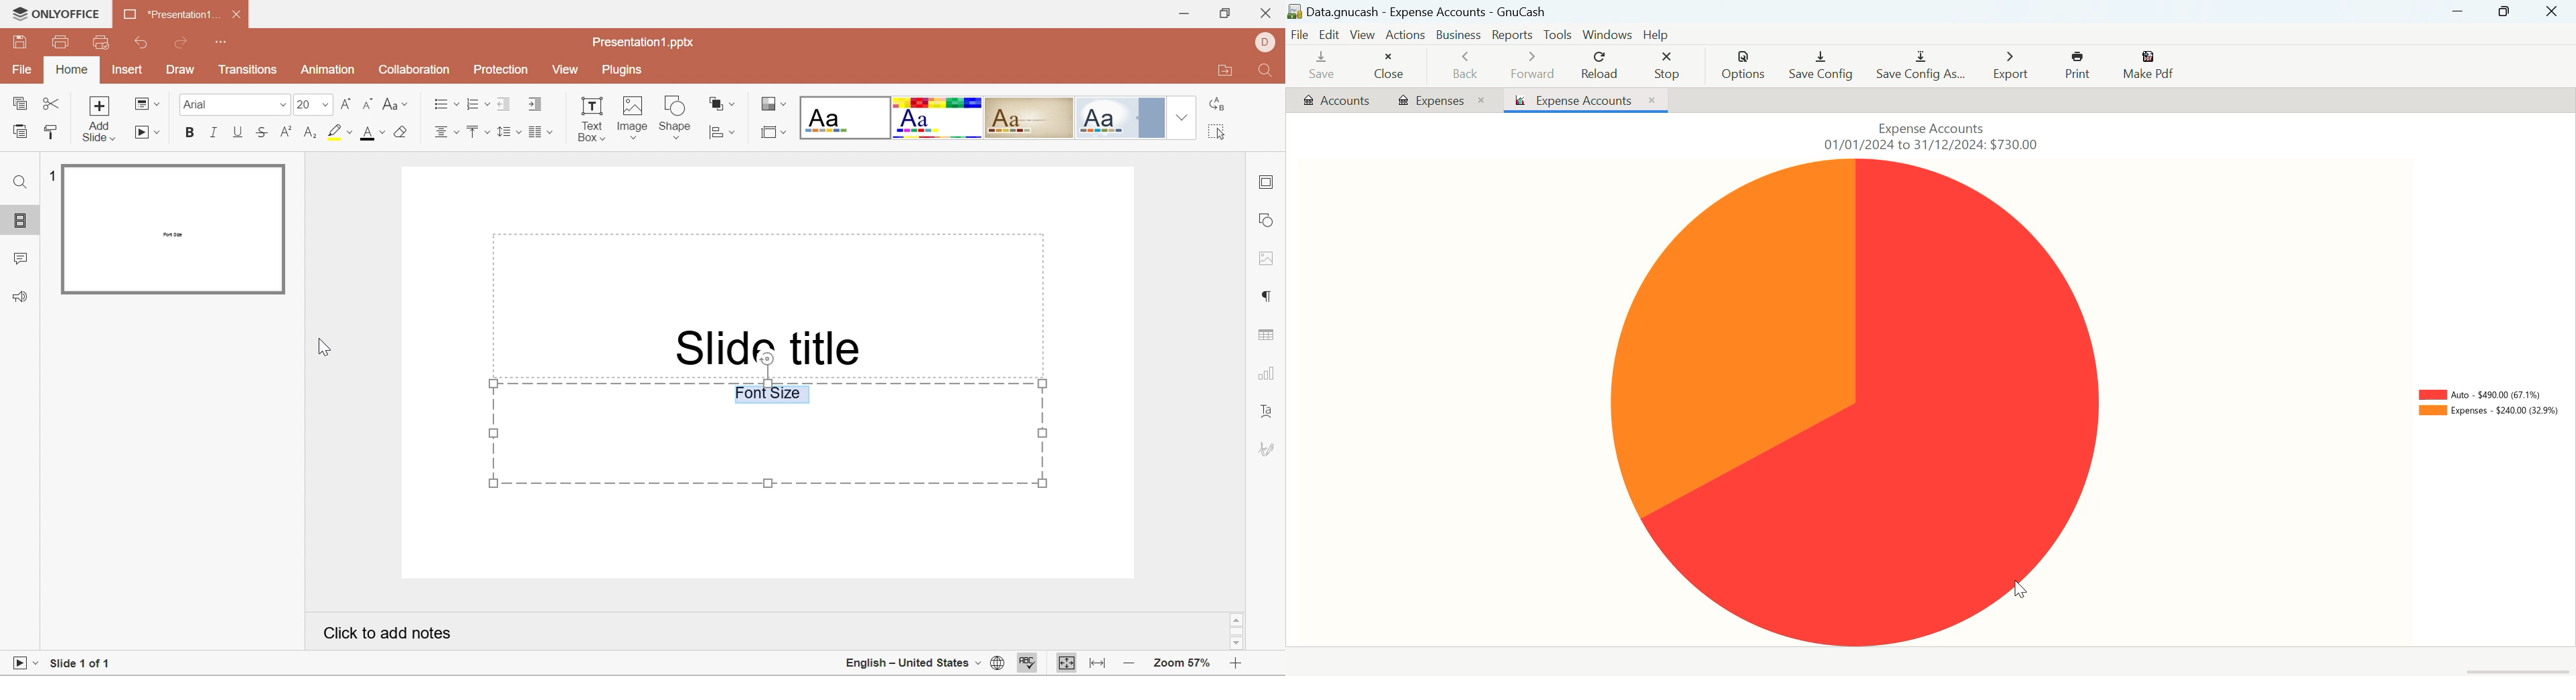 This screenshot has width=2576, height=700. What do you see at coordinates (283, 108) in the screenshot?
I see `Drop Down` at bounding box center [283, 108].